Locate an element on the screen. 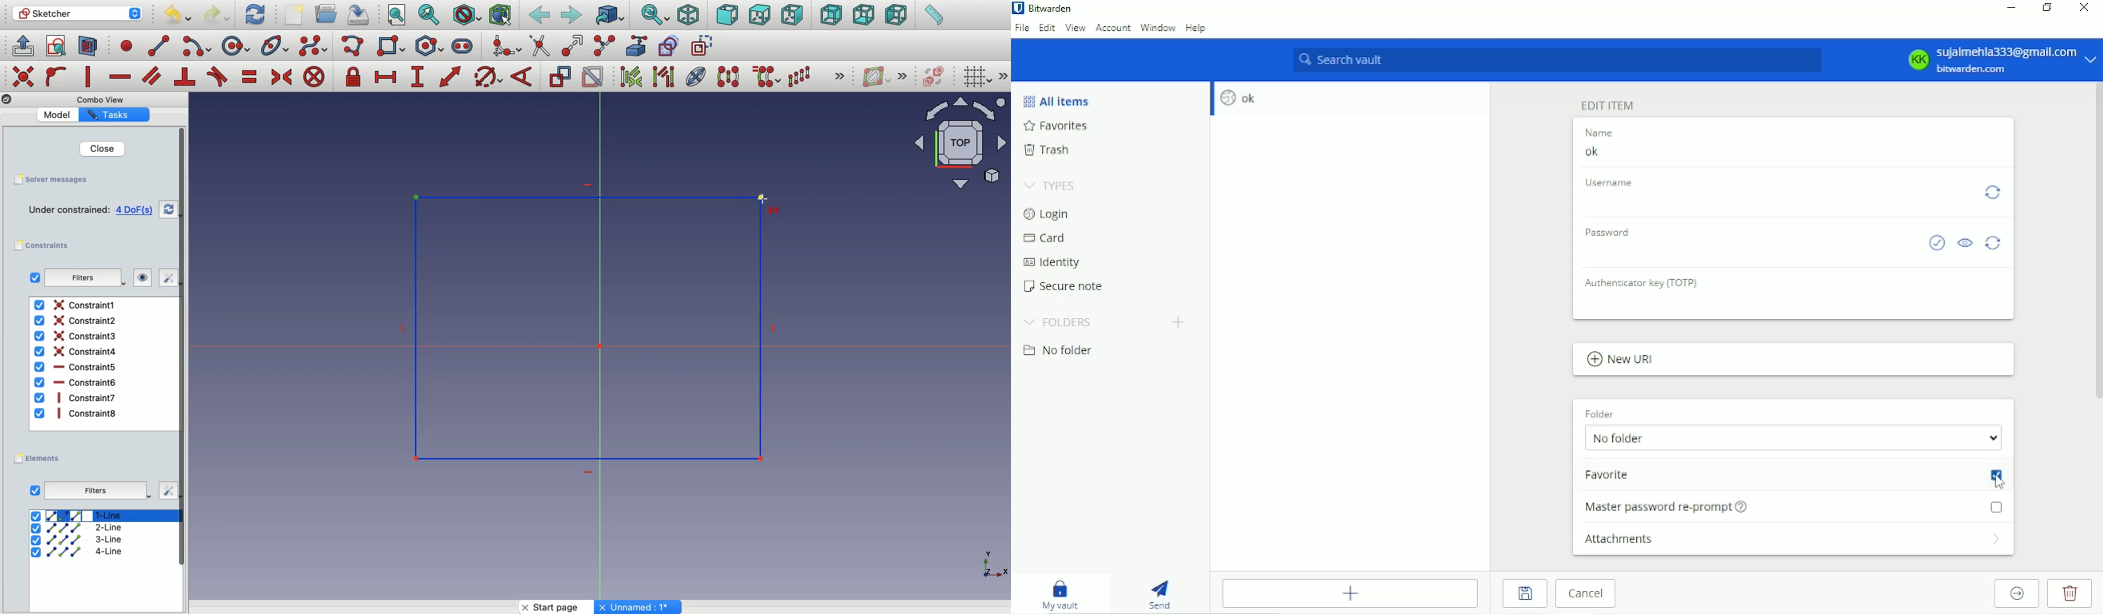 This screenshot has height=616, width=2128. Bottom is located at coordinates (863, 16).